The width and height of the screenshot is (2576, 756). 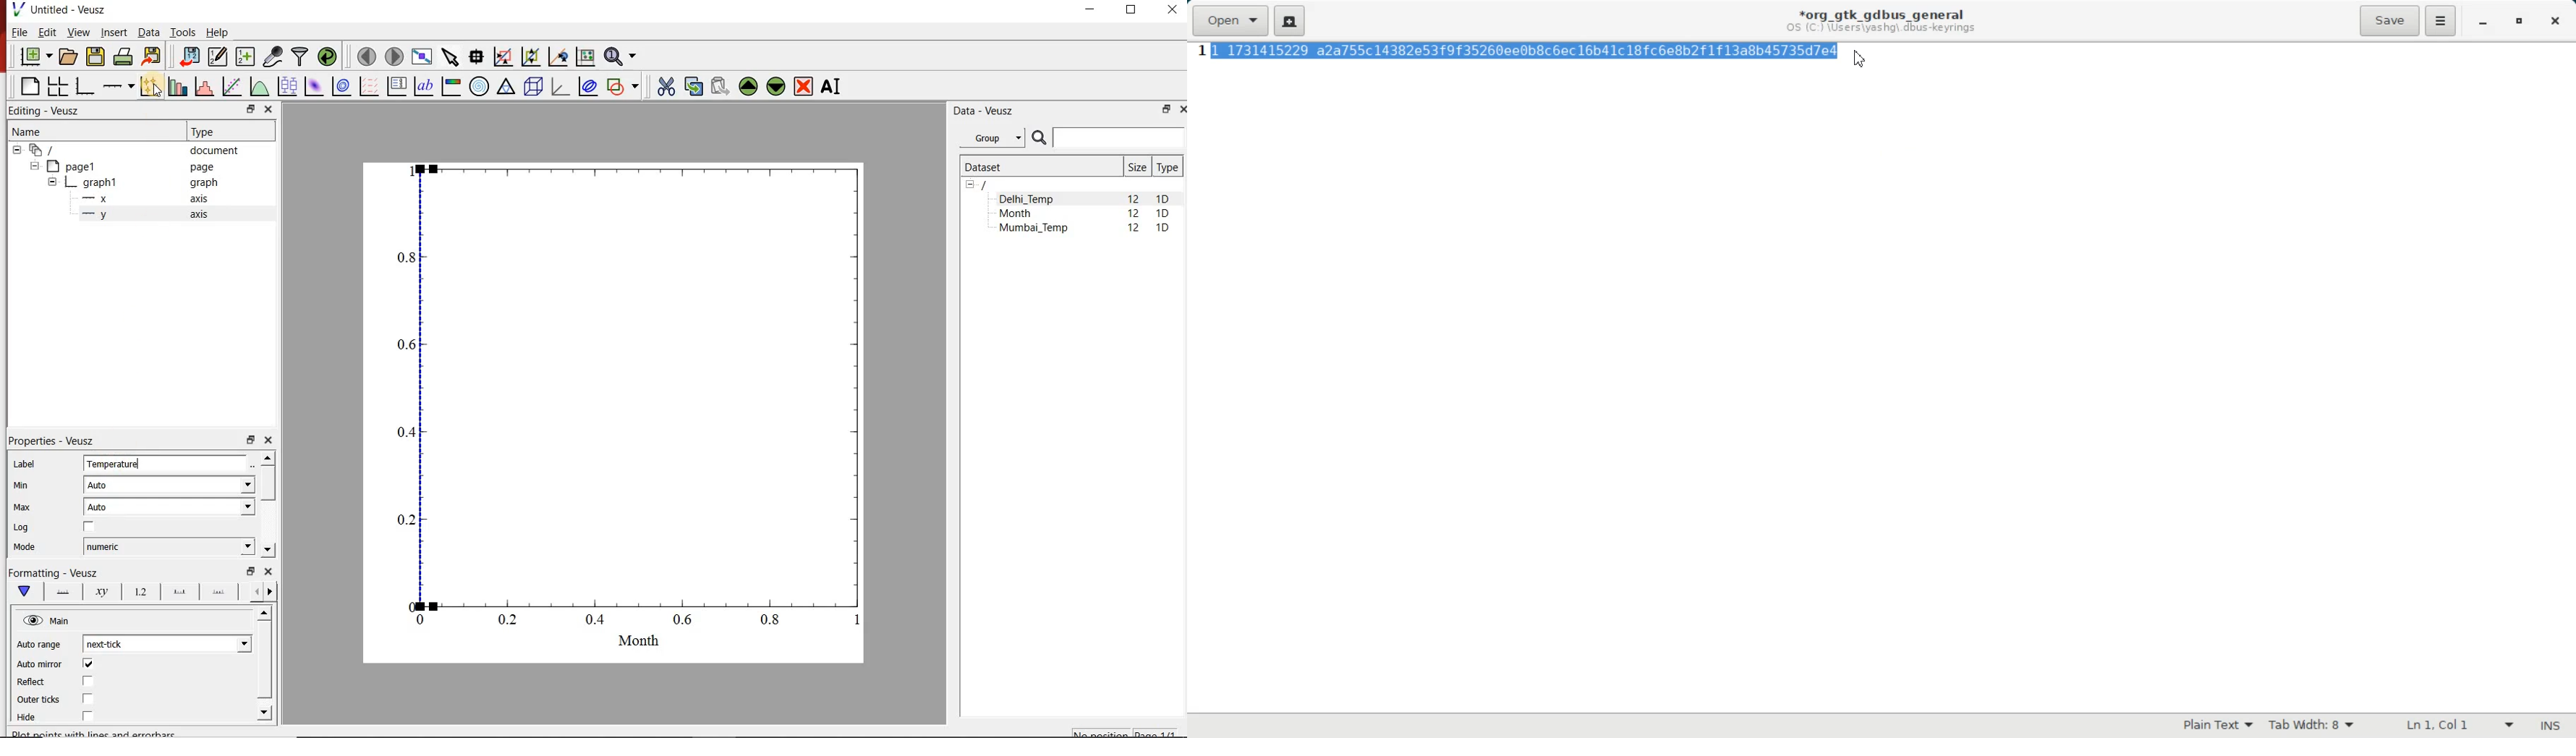 What do you see at coordinates (1881, 20) in the screenshot?
I see `Text information ` at bounding box center [1881, 20].